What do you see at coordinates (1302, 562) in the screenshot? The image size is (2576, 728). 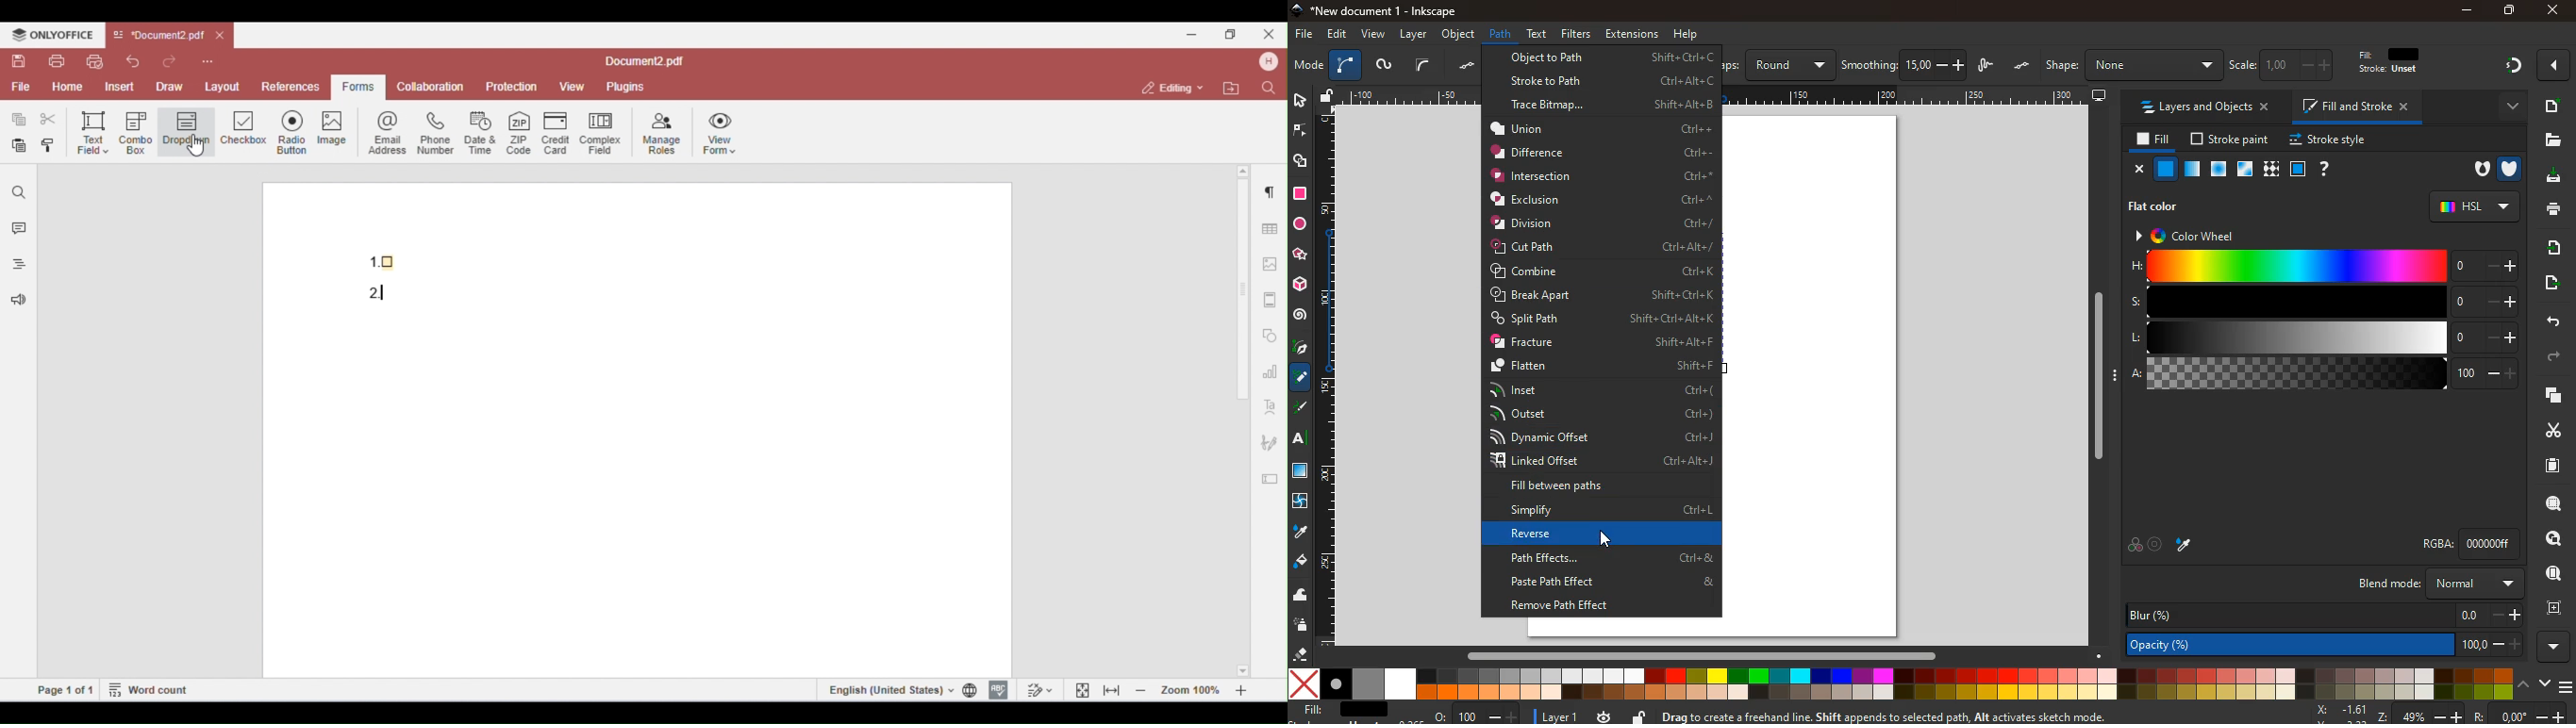 I see `paint` at bounding box center [1302, 562].